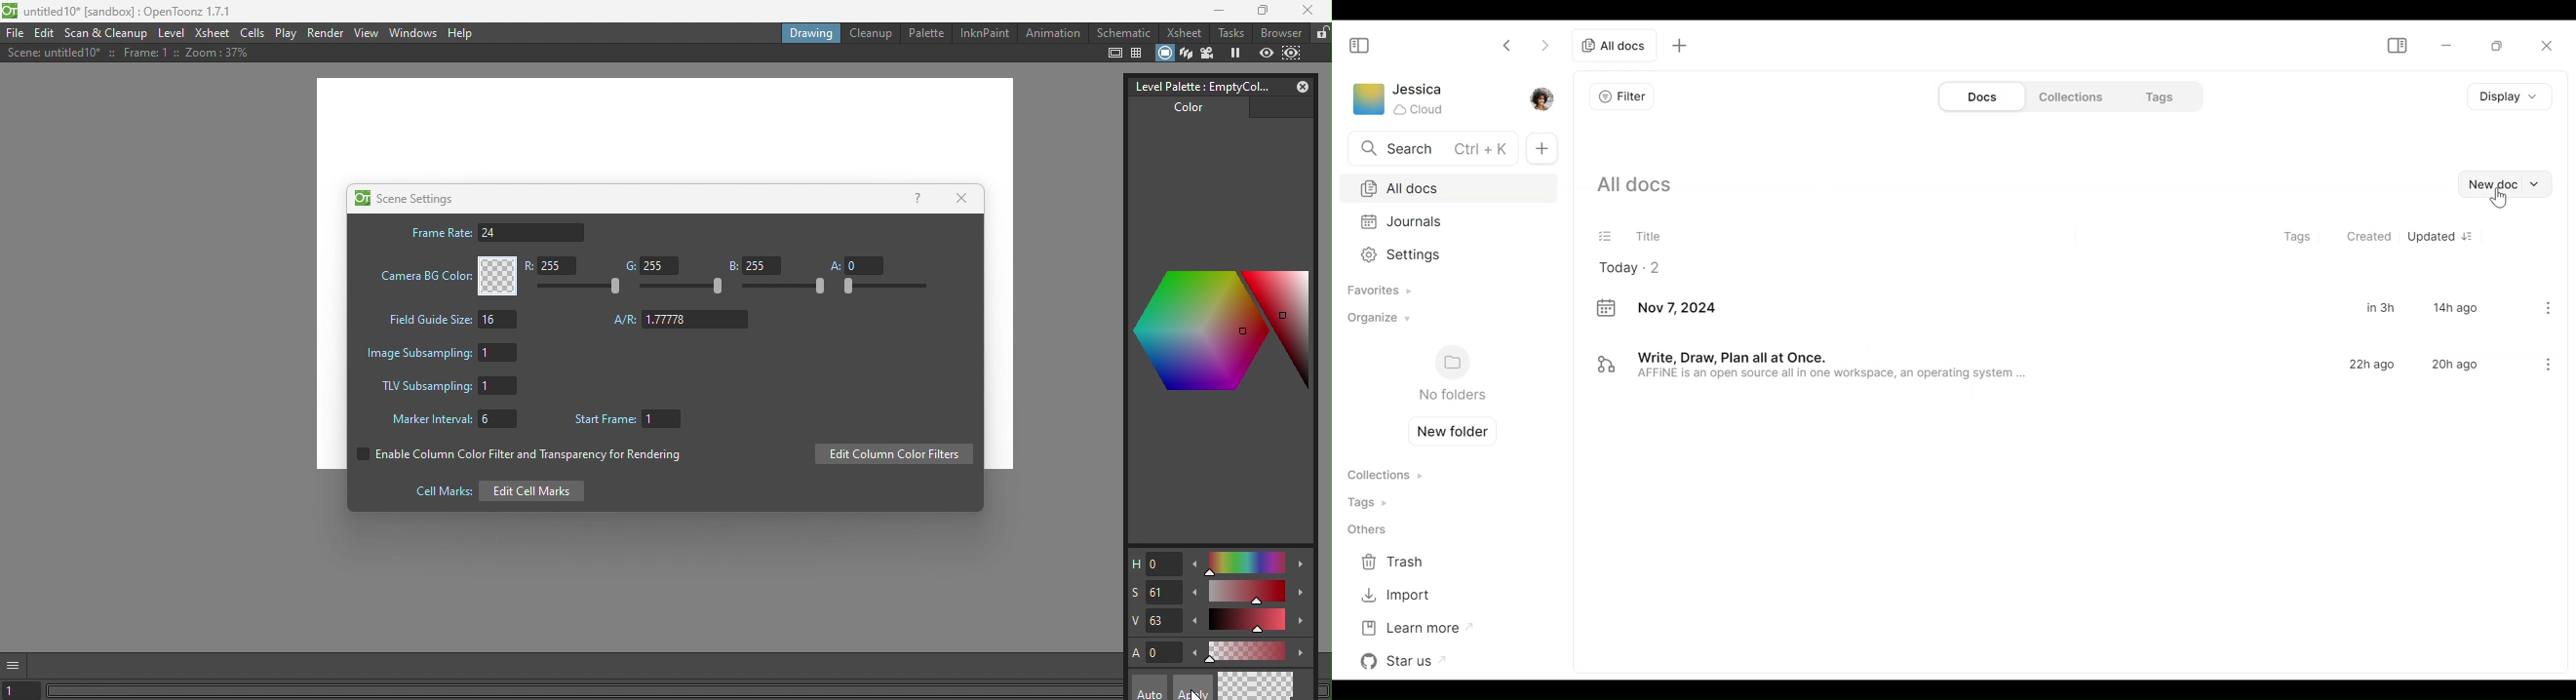 The image size is (2576, 700). What do you see at coordinates (2446, 44) in the screenshot?
I see `minimize` at bounding box center [2446, 44].